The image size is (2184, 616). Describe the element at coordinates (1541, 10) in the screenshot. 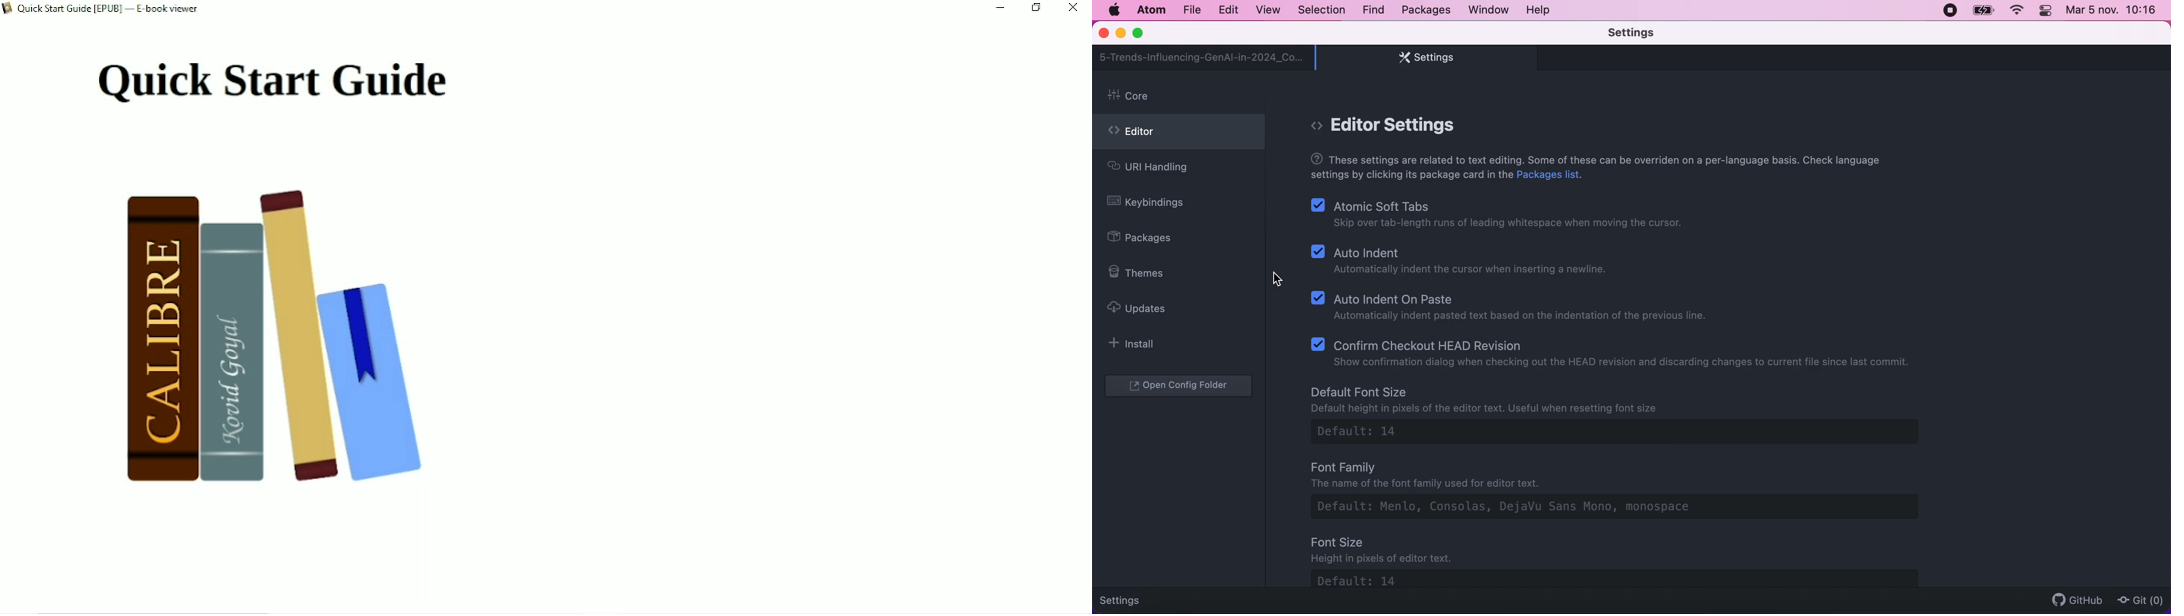

I see `help` at that location.